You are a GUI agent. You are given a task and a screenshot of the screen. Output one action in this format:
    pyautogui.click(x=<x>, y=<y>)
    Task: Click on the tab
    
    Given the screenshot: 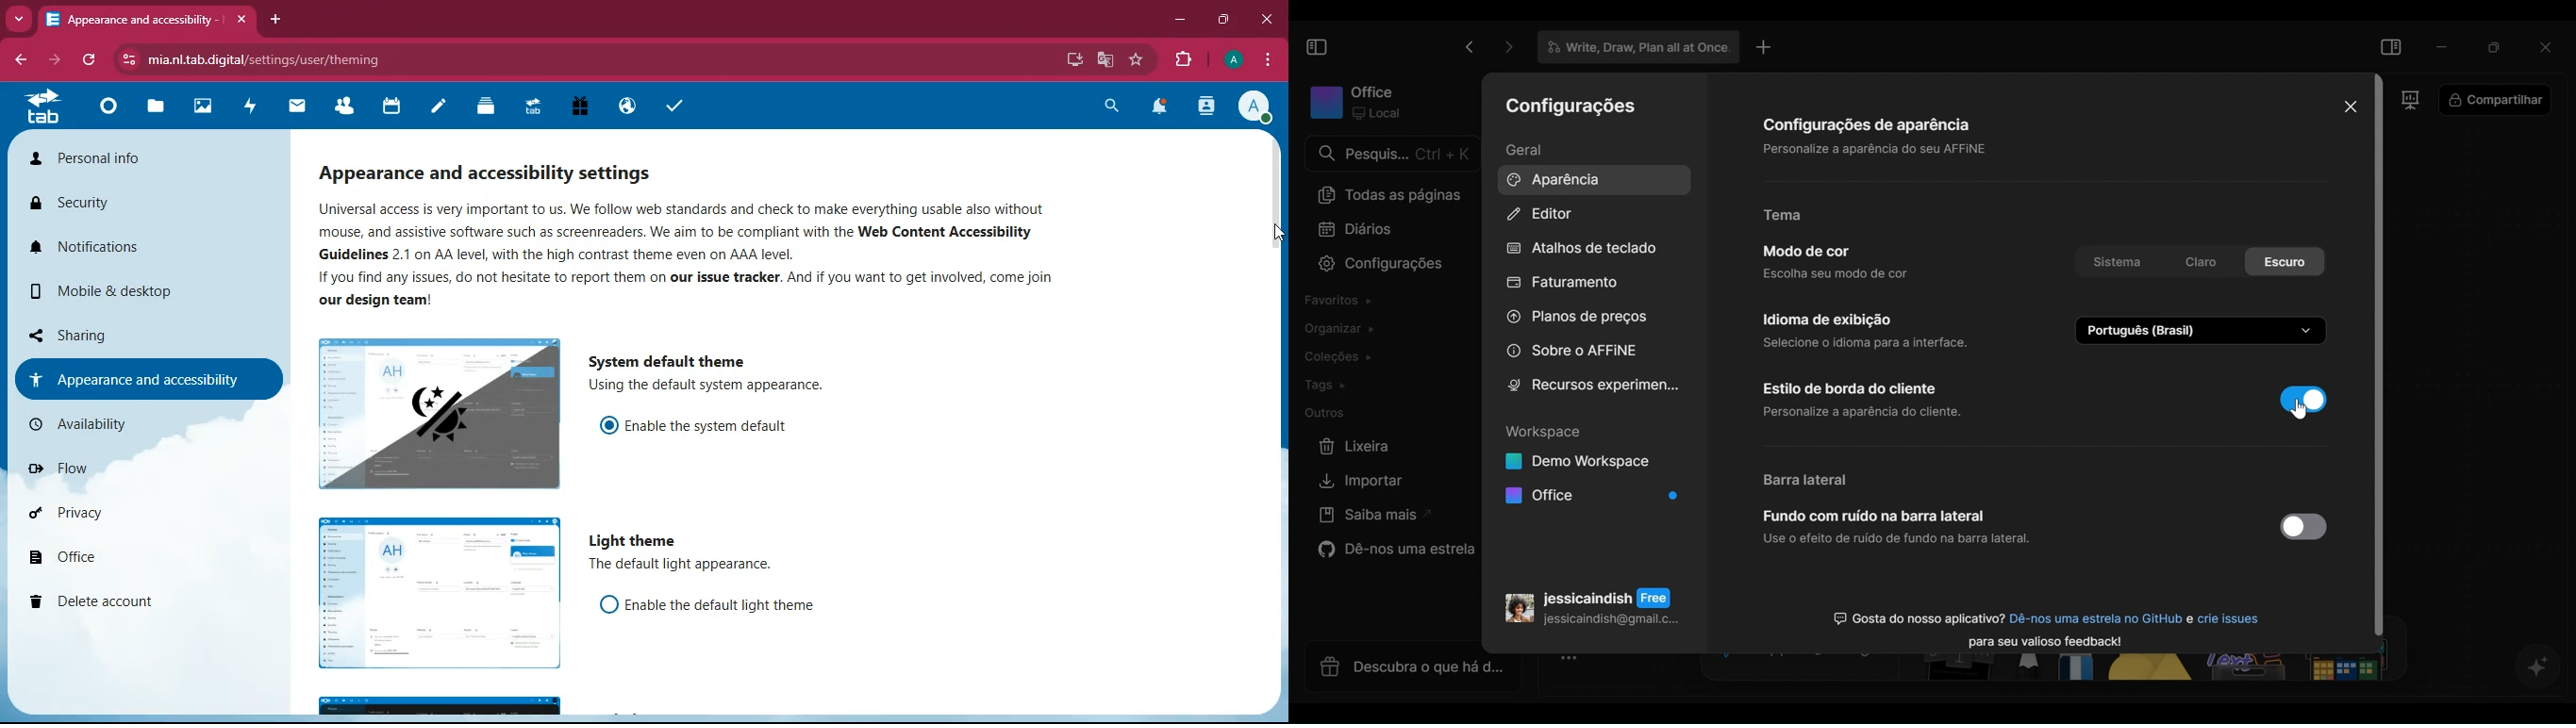 What is the action you would take?
    pyautogui.click(x=531, y=105)
    